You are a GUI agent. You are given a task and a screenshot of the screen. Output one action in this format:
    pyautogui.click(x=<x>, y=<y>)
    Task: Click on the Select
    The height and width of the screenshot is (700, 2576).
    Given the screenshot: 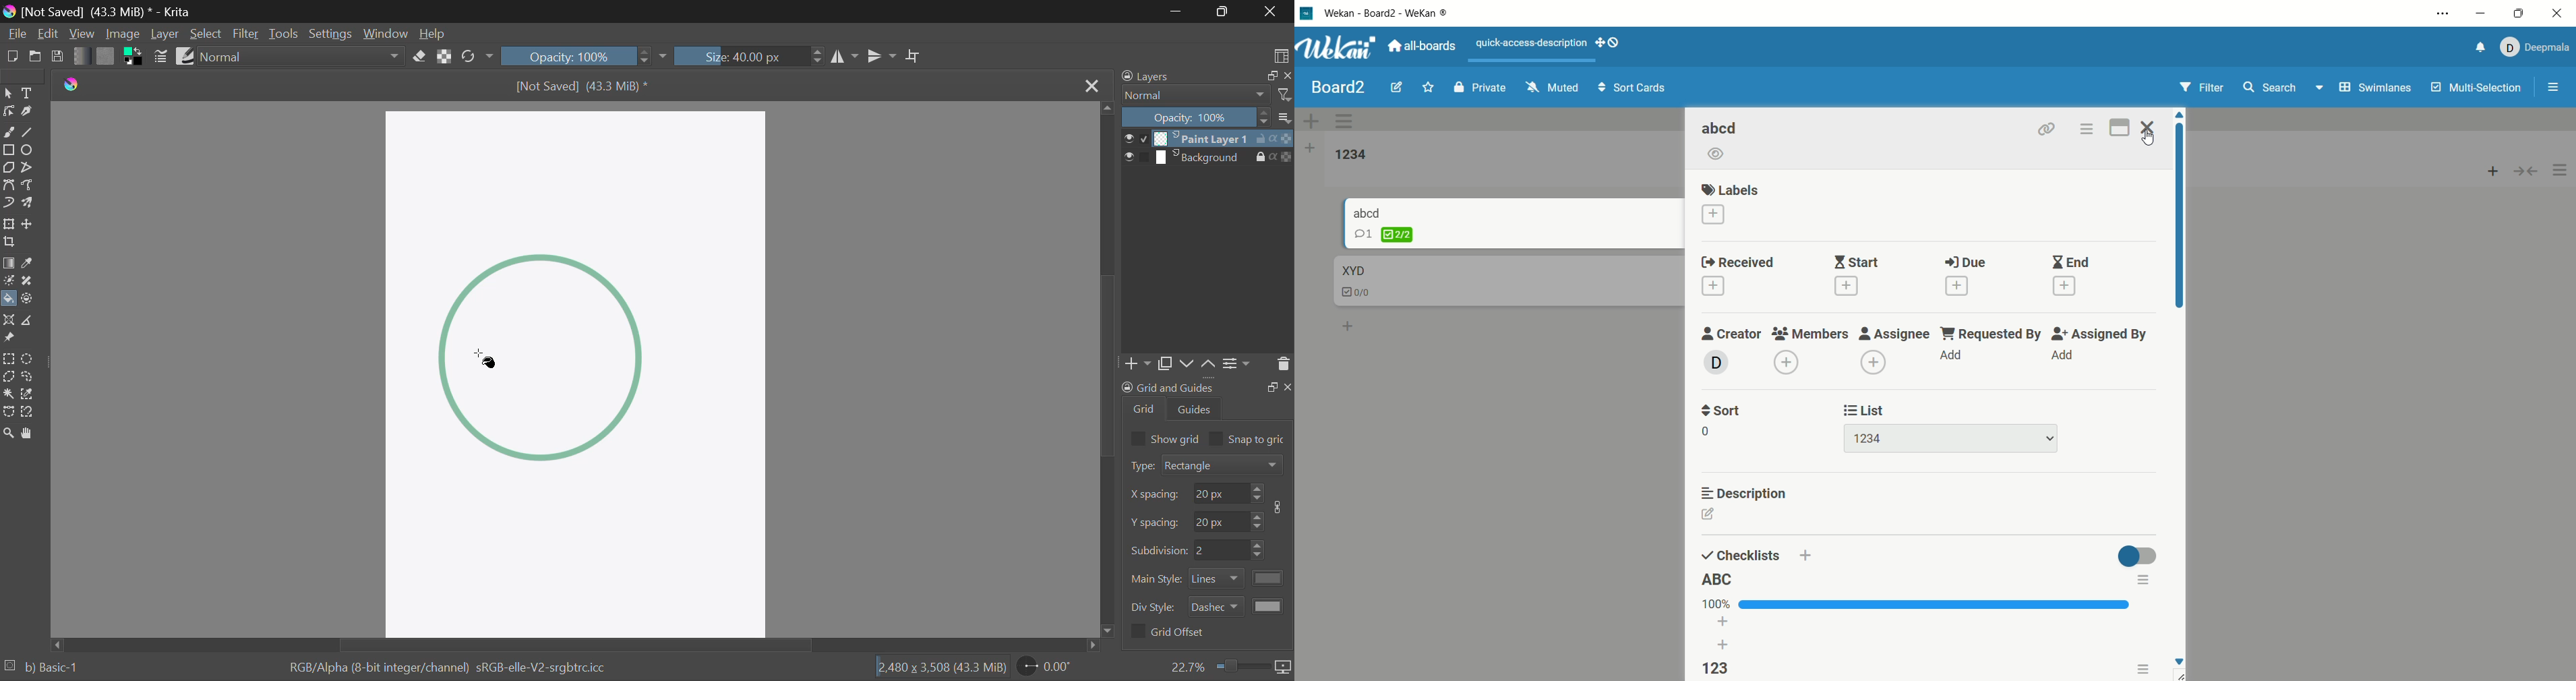 What is the action you would take?
    pyautogui.click(x=9, y=93)
    